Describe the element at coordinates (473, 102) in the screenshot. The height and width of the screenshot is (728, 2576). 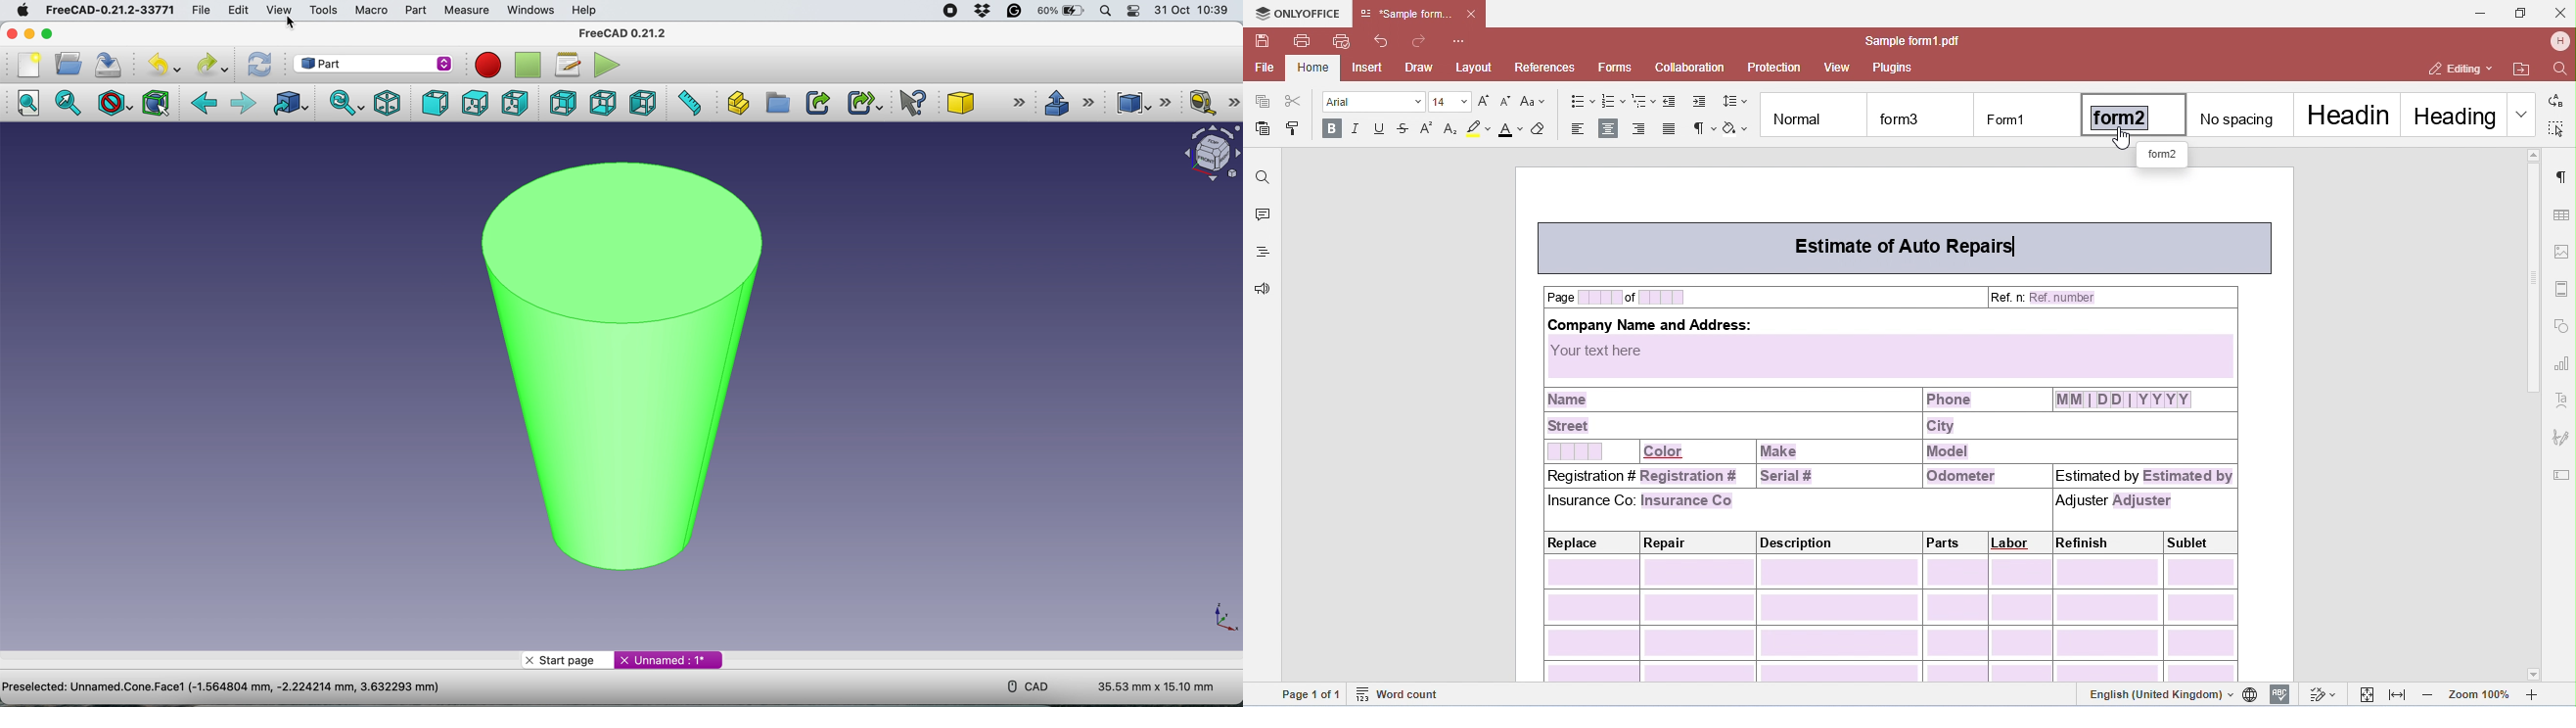
I see `top` at that location.